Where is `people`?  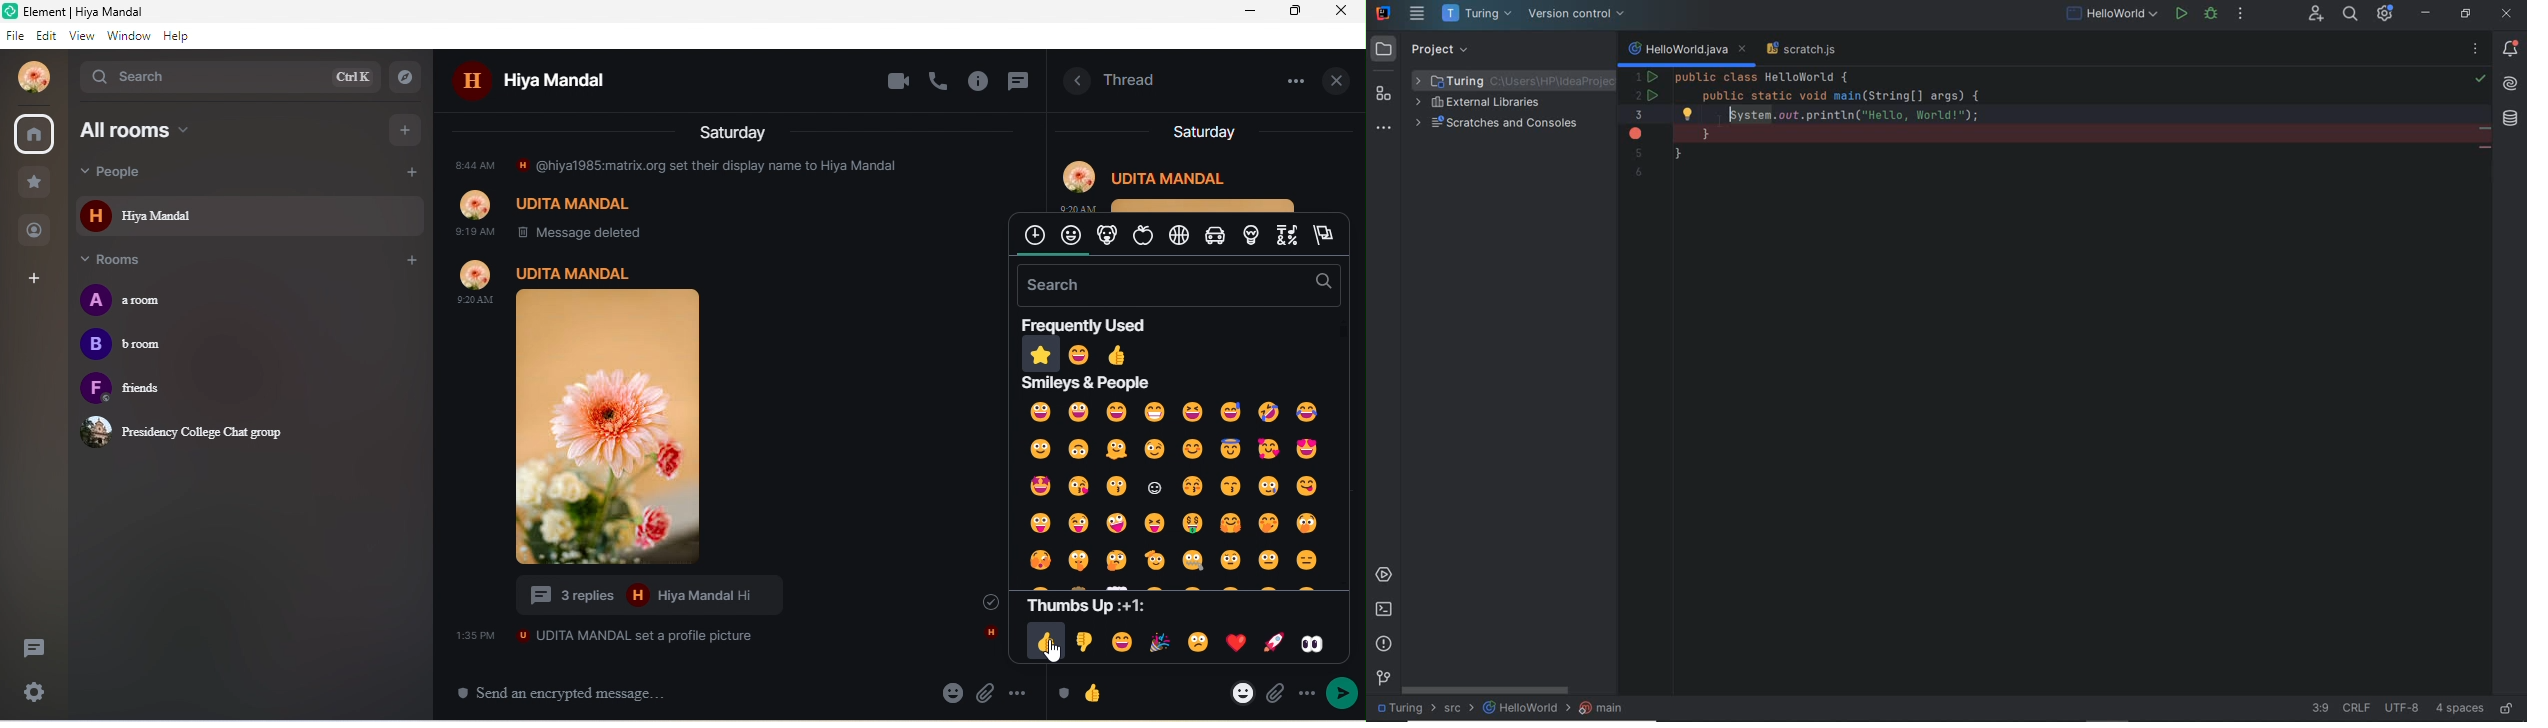 people is located at coordinates (145, 172).